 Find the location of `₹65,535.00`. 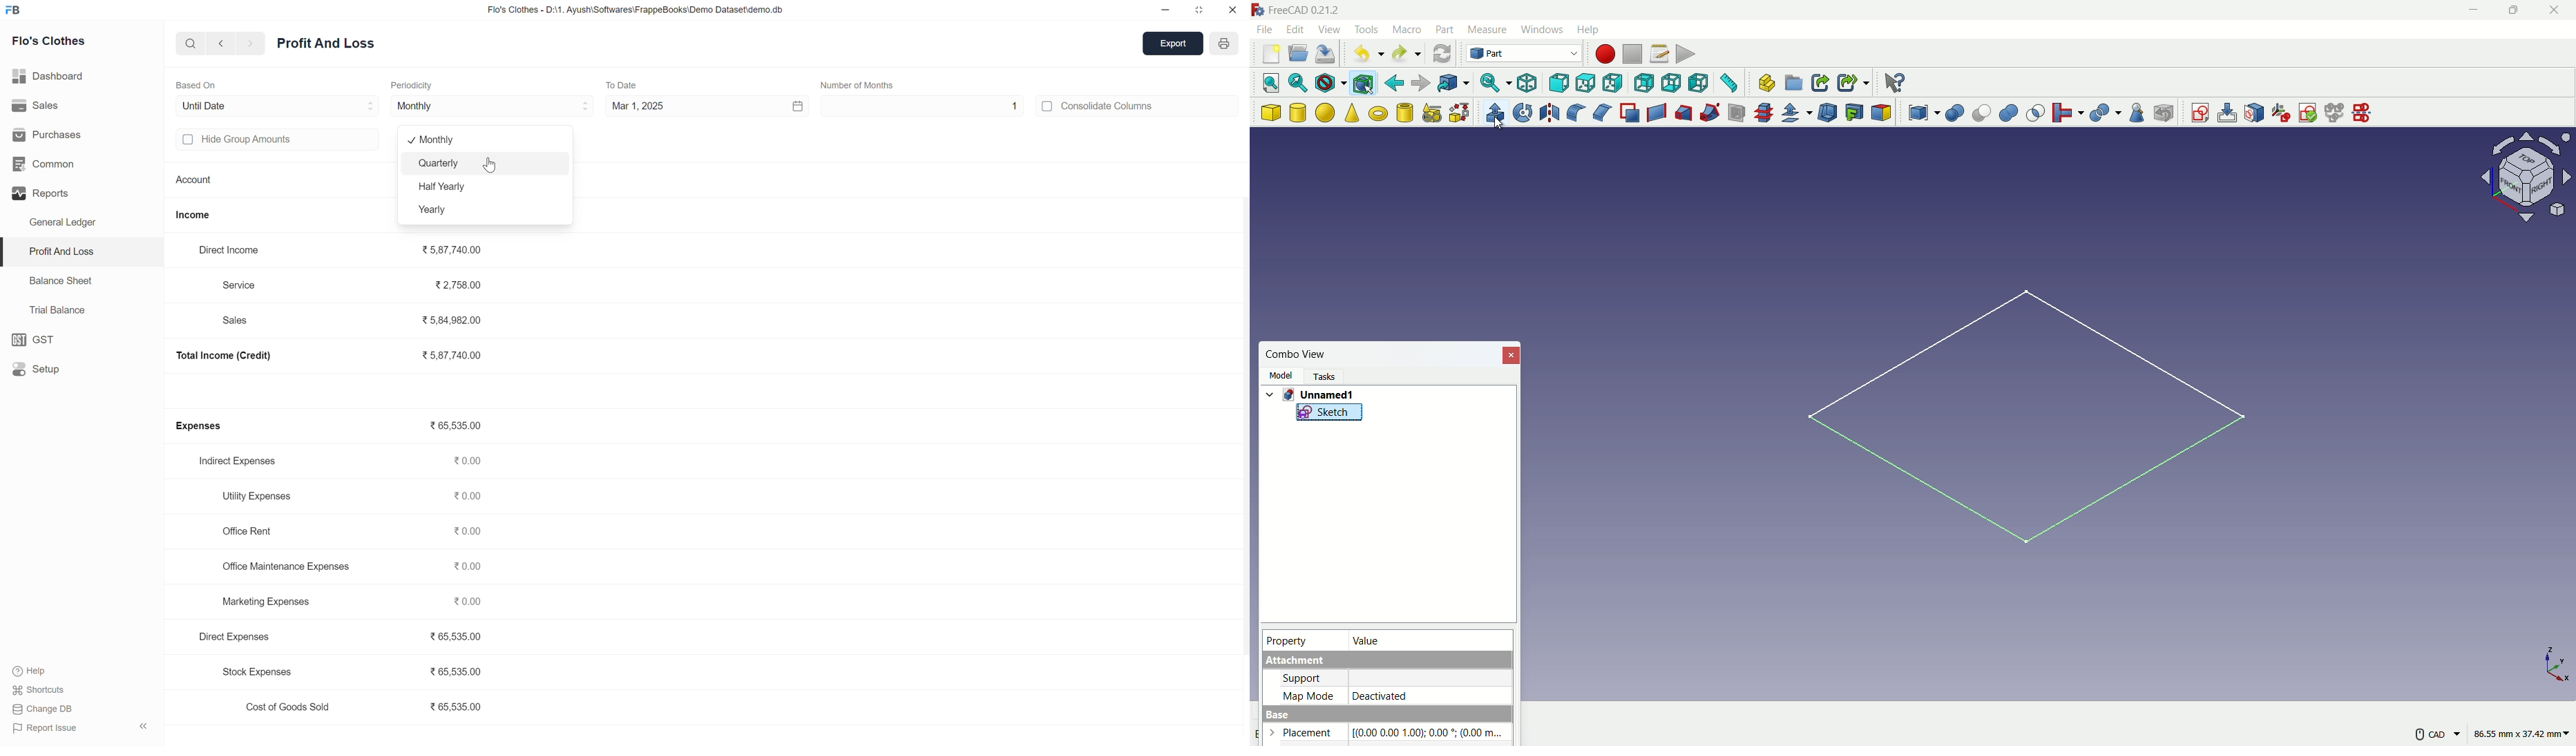

₹65,535.00 is located at coordinates (457, 637).